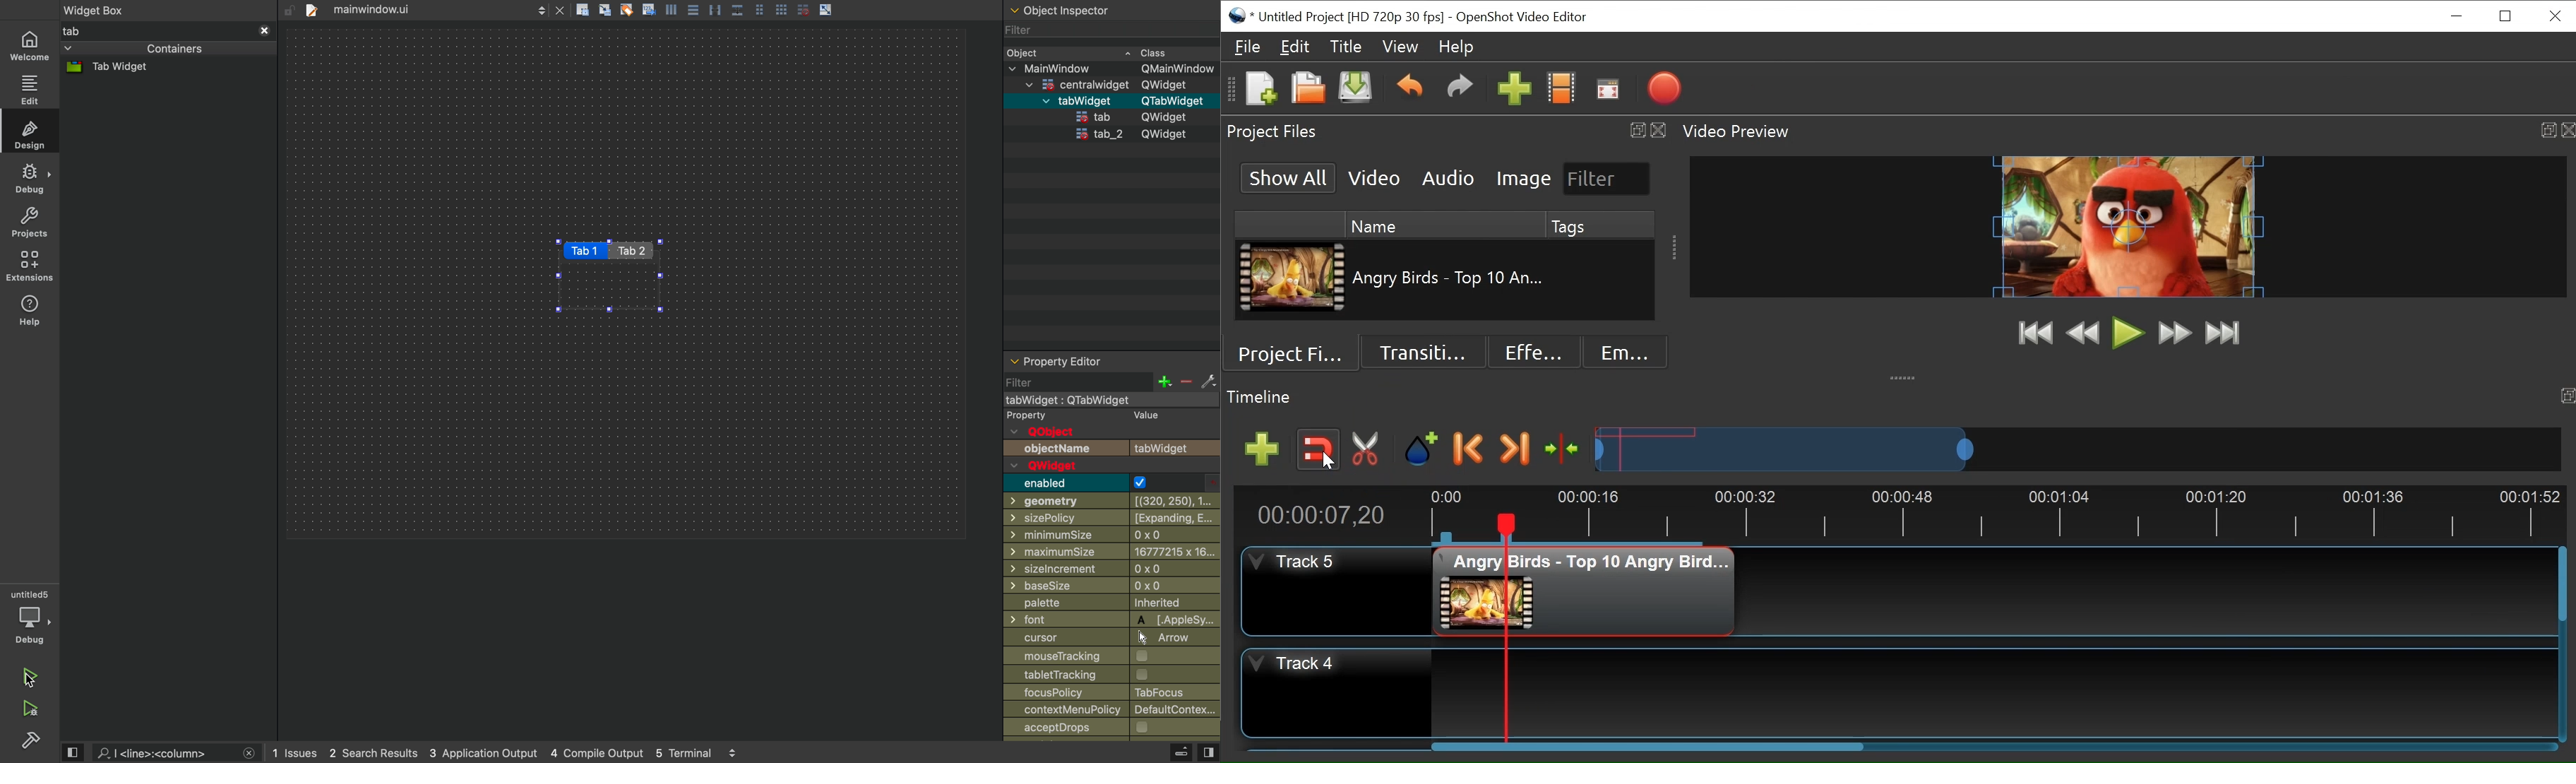 The height and width of the screenshot is (784, 2576). I want to click on Preview, so click(2082, 332).